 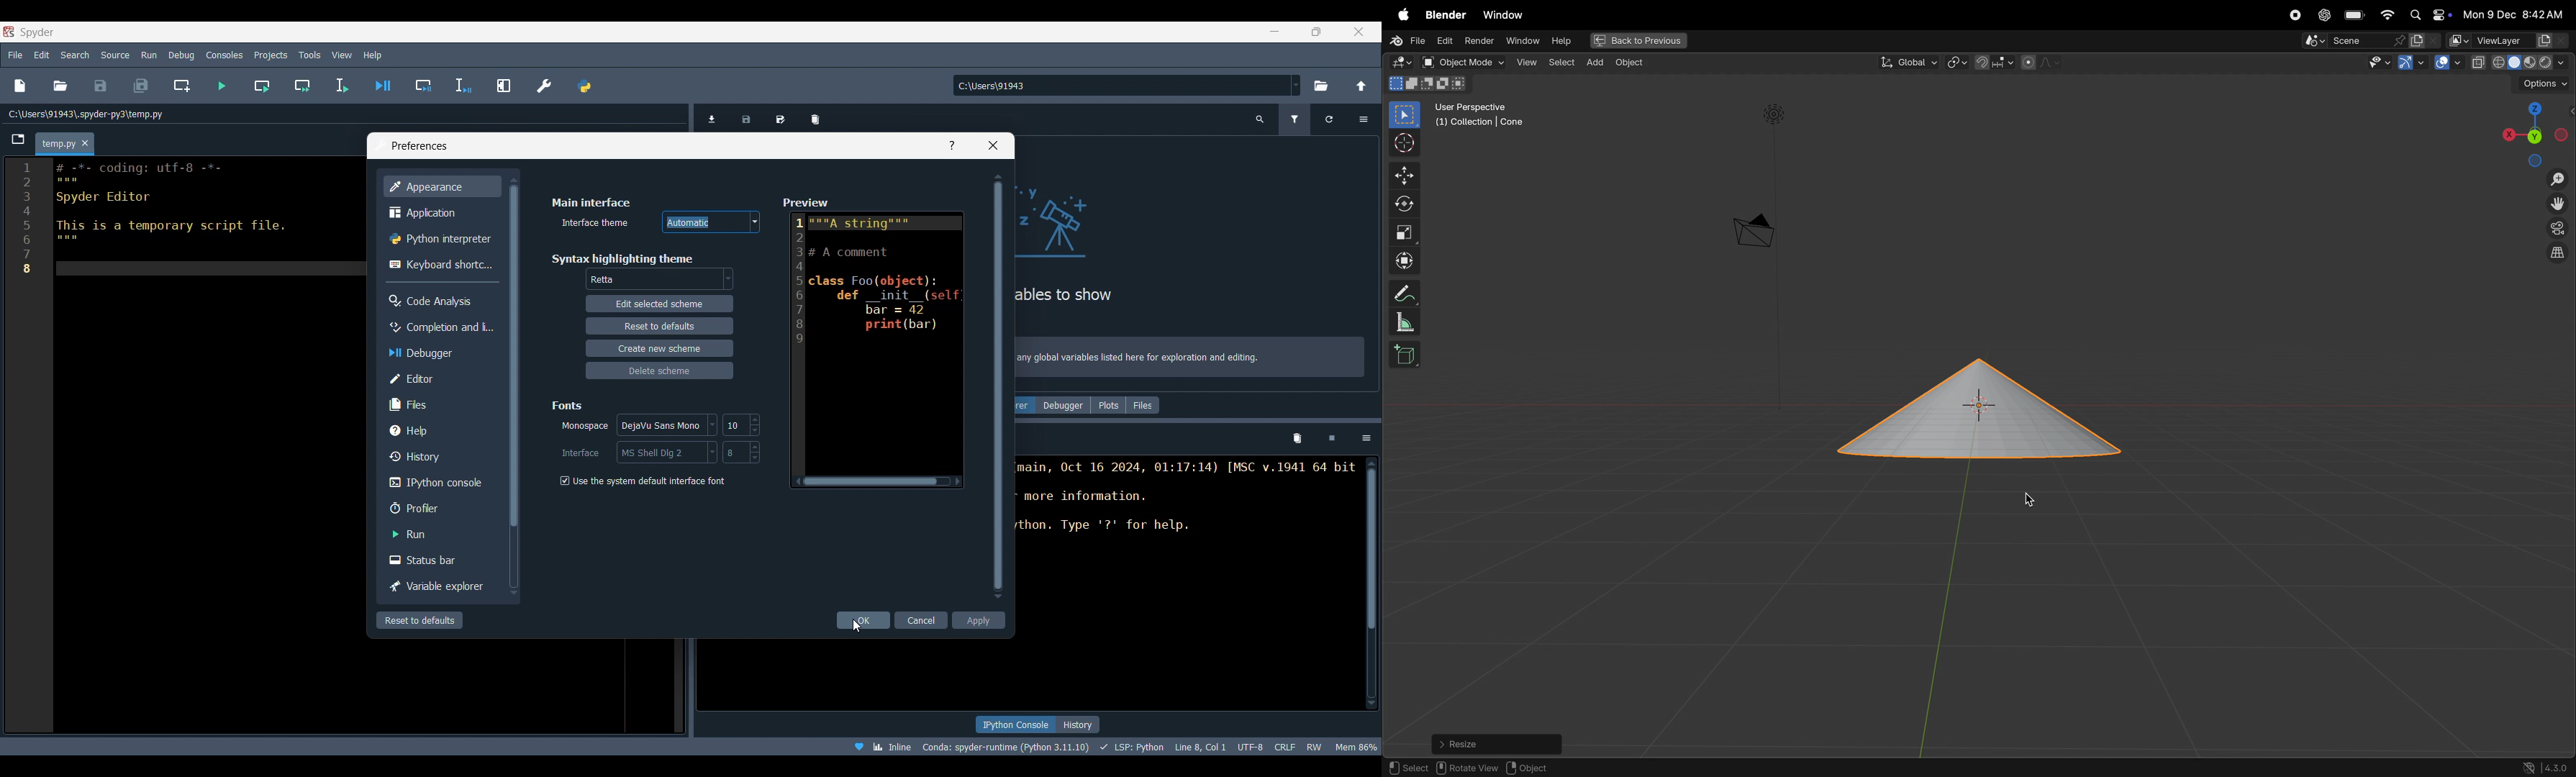 I want to click on window, so click(x=1523, y=42).